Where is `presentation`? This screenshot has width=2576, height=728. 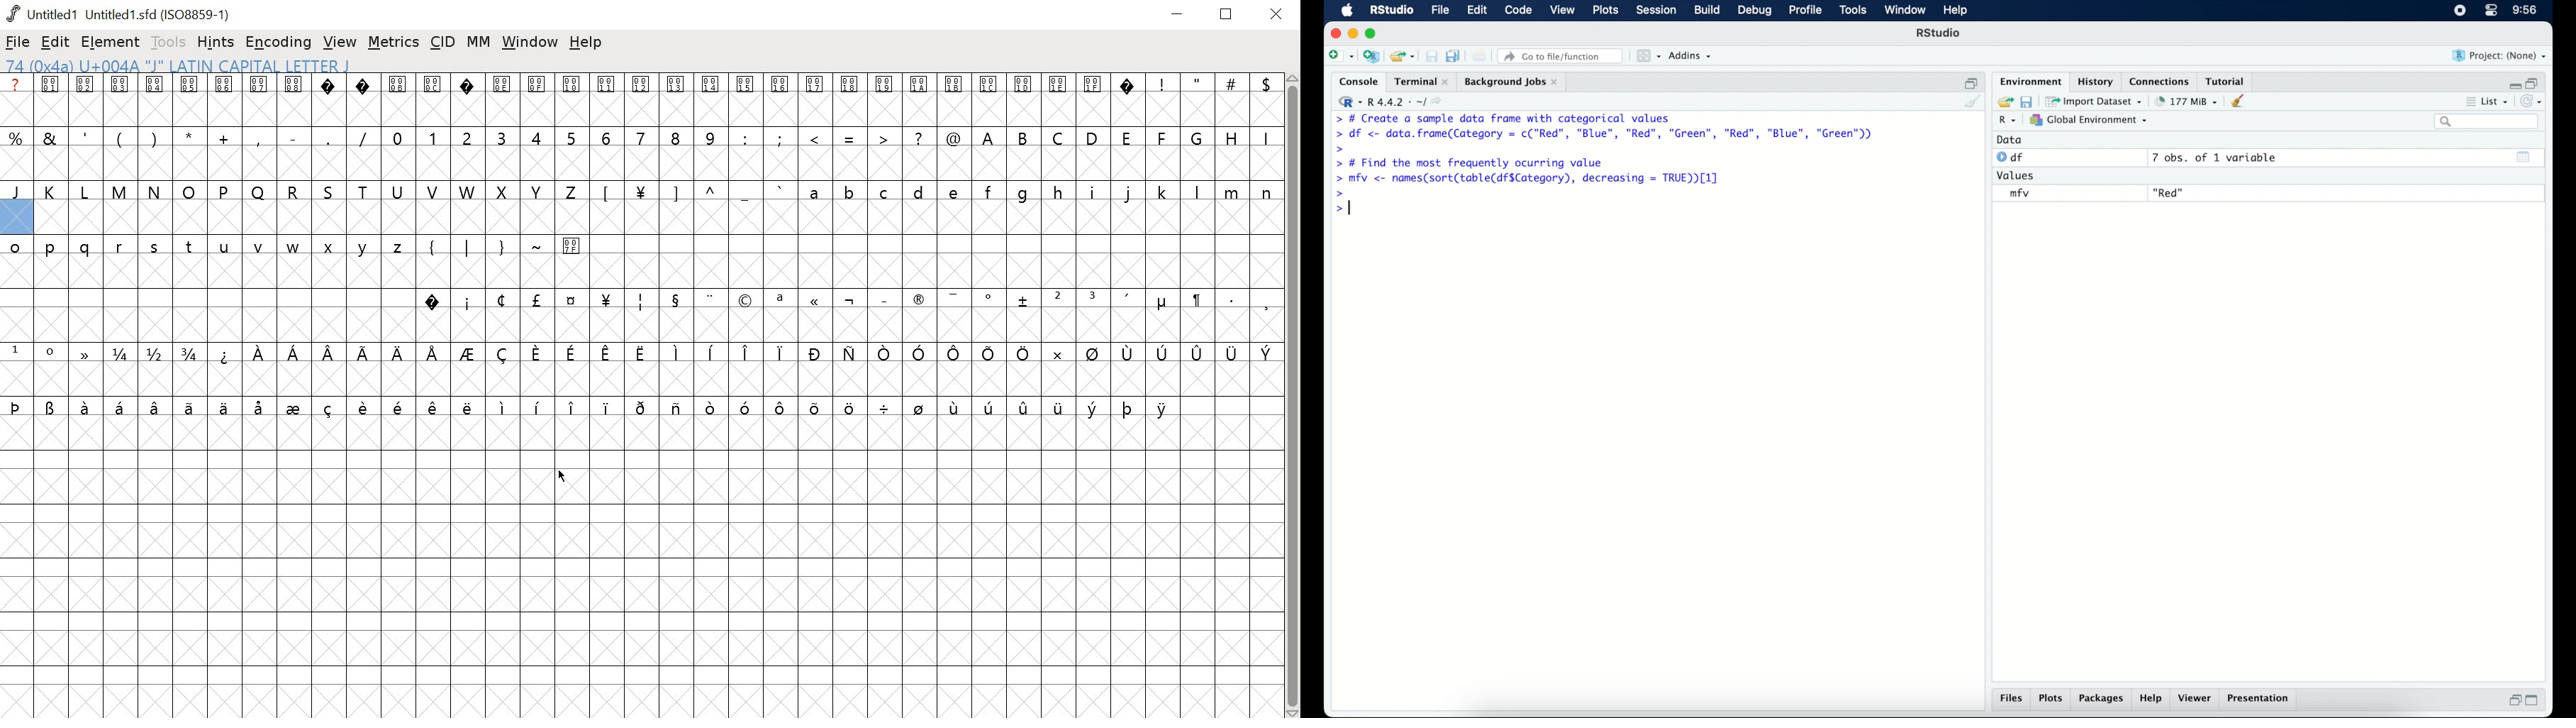 presentation is located at coordinates (2261, 699).